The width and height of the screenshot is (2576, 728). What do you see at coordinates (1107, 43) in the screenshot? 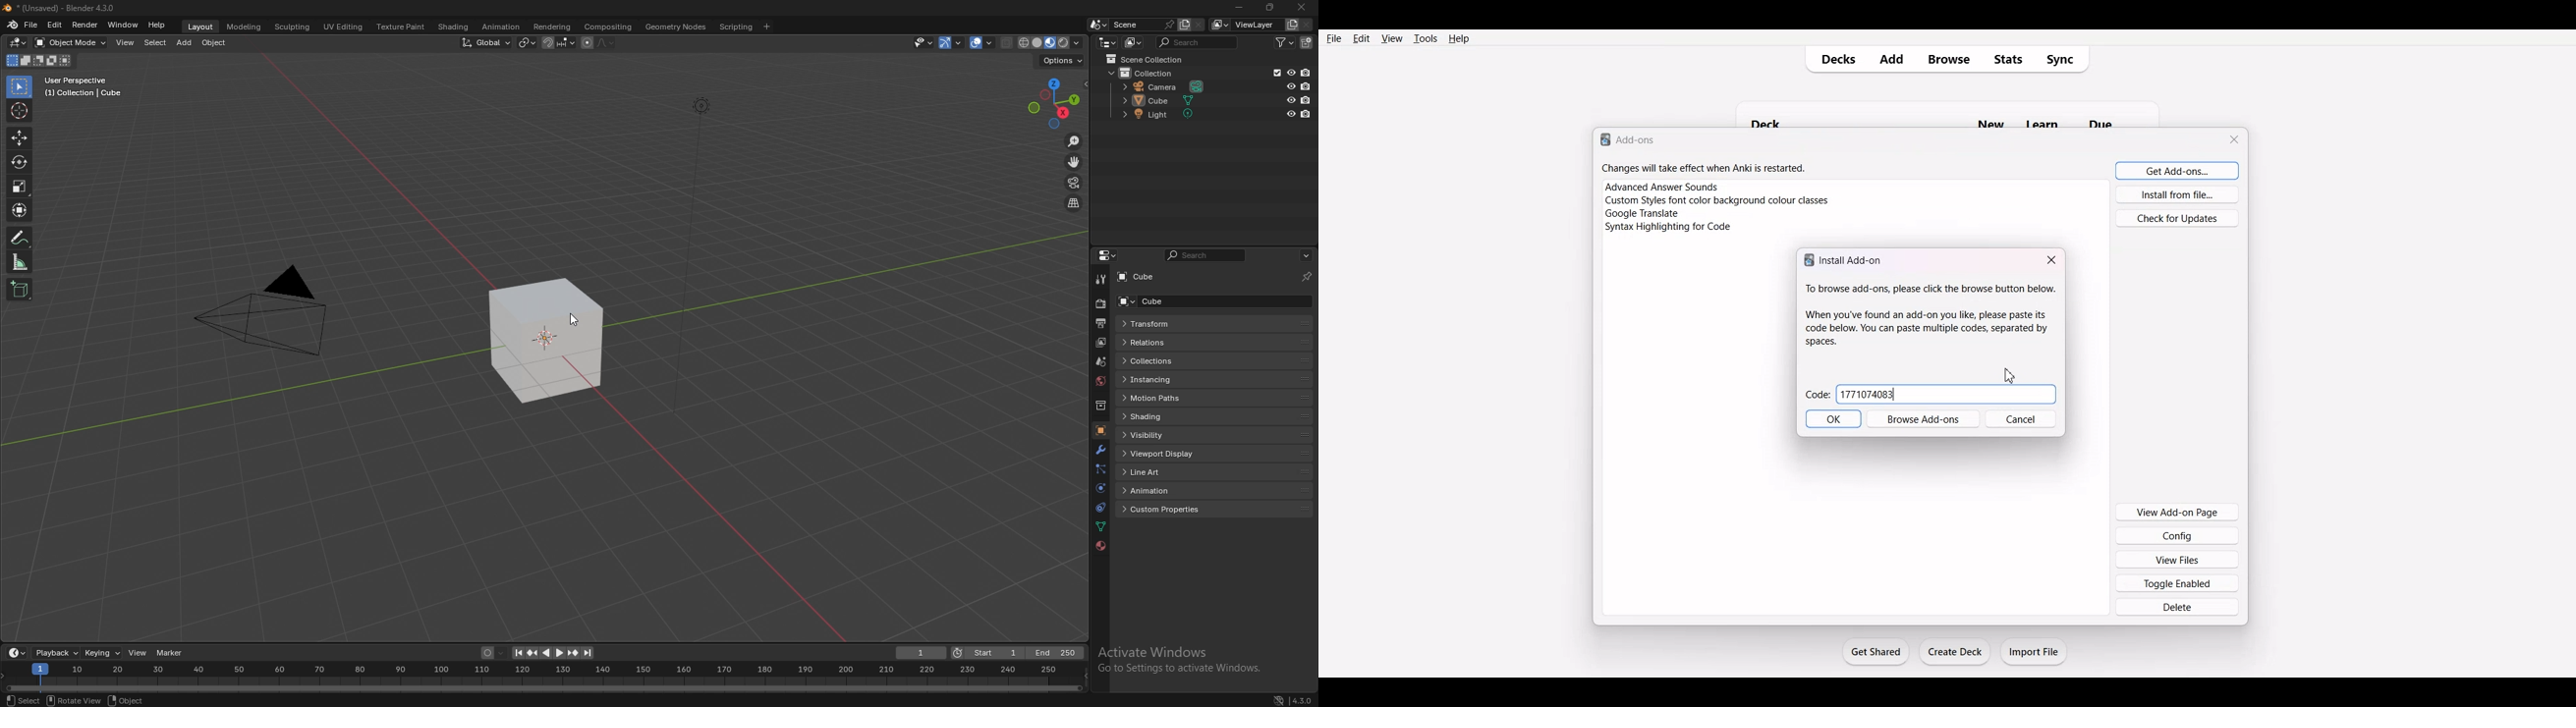
I see `editor type` at bounding box center [1107, 43].